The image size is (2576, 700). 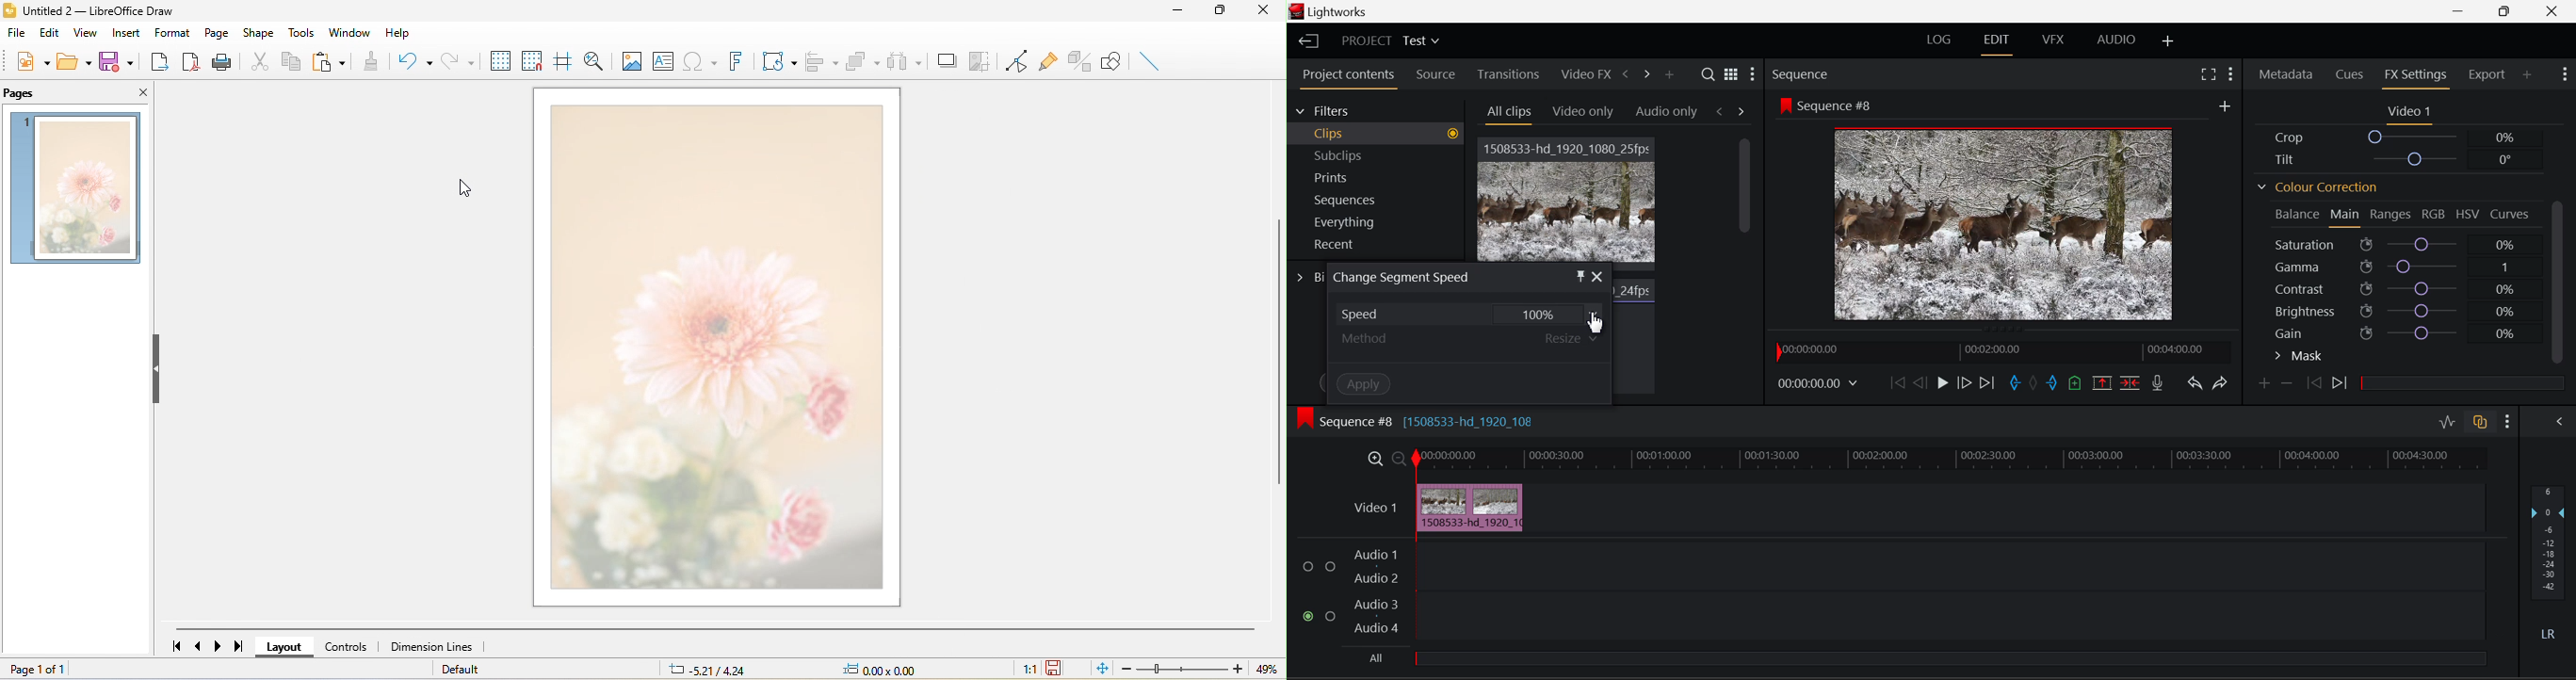 What do you see at coordinates (1379, 629) in the screenshot?
I see `Audio 4` at bounding box center [1379, 629].